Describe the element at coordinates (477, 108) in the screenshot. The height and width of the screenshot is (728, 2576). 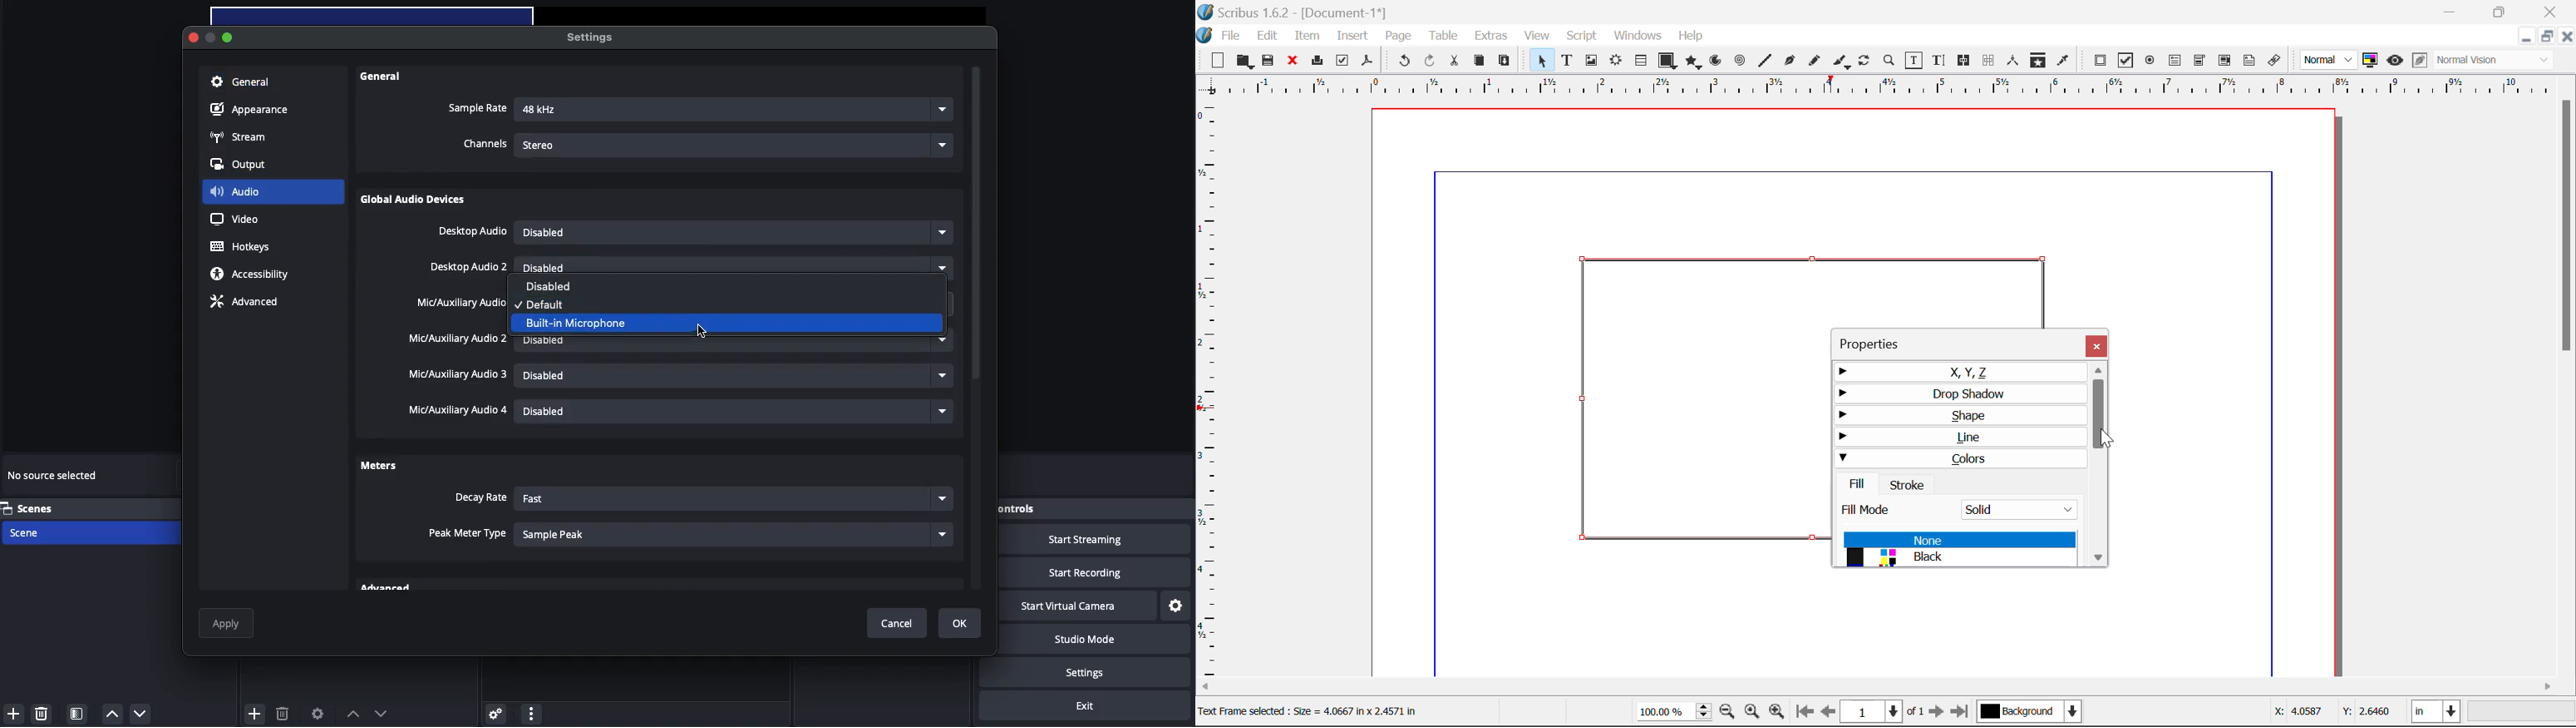
I see `Sample rate` at that location.